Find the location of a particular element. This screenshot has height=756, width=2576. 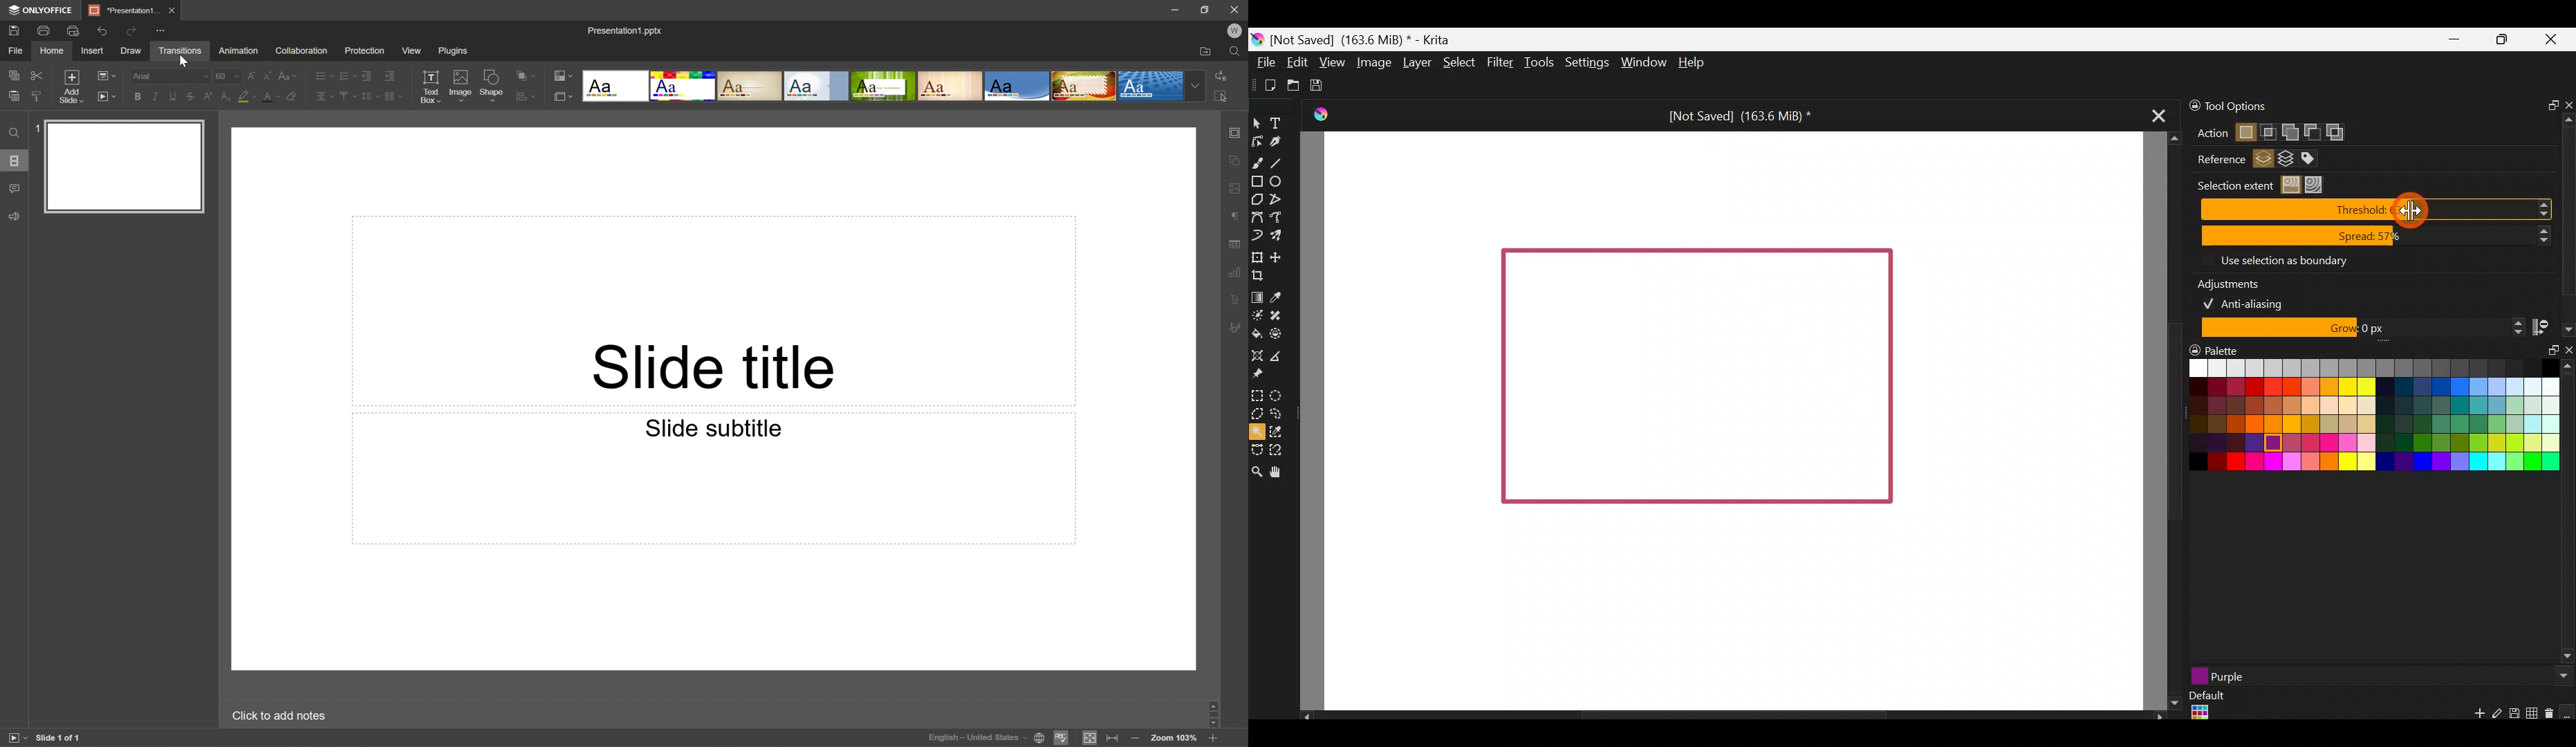

Image is located at coordinates (463, 84).